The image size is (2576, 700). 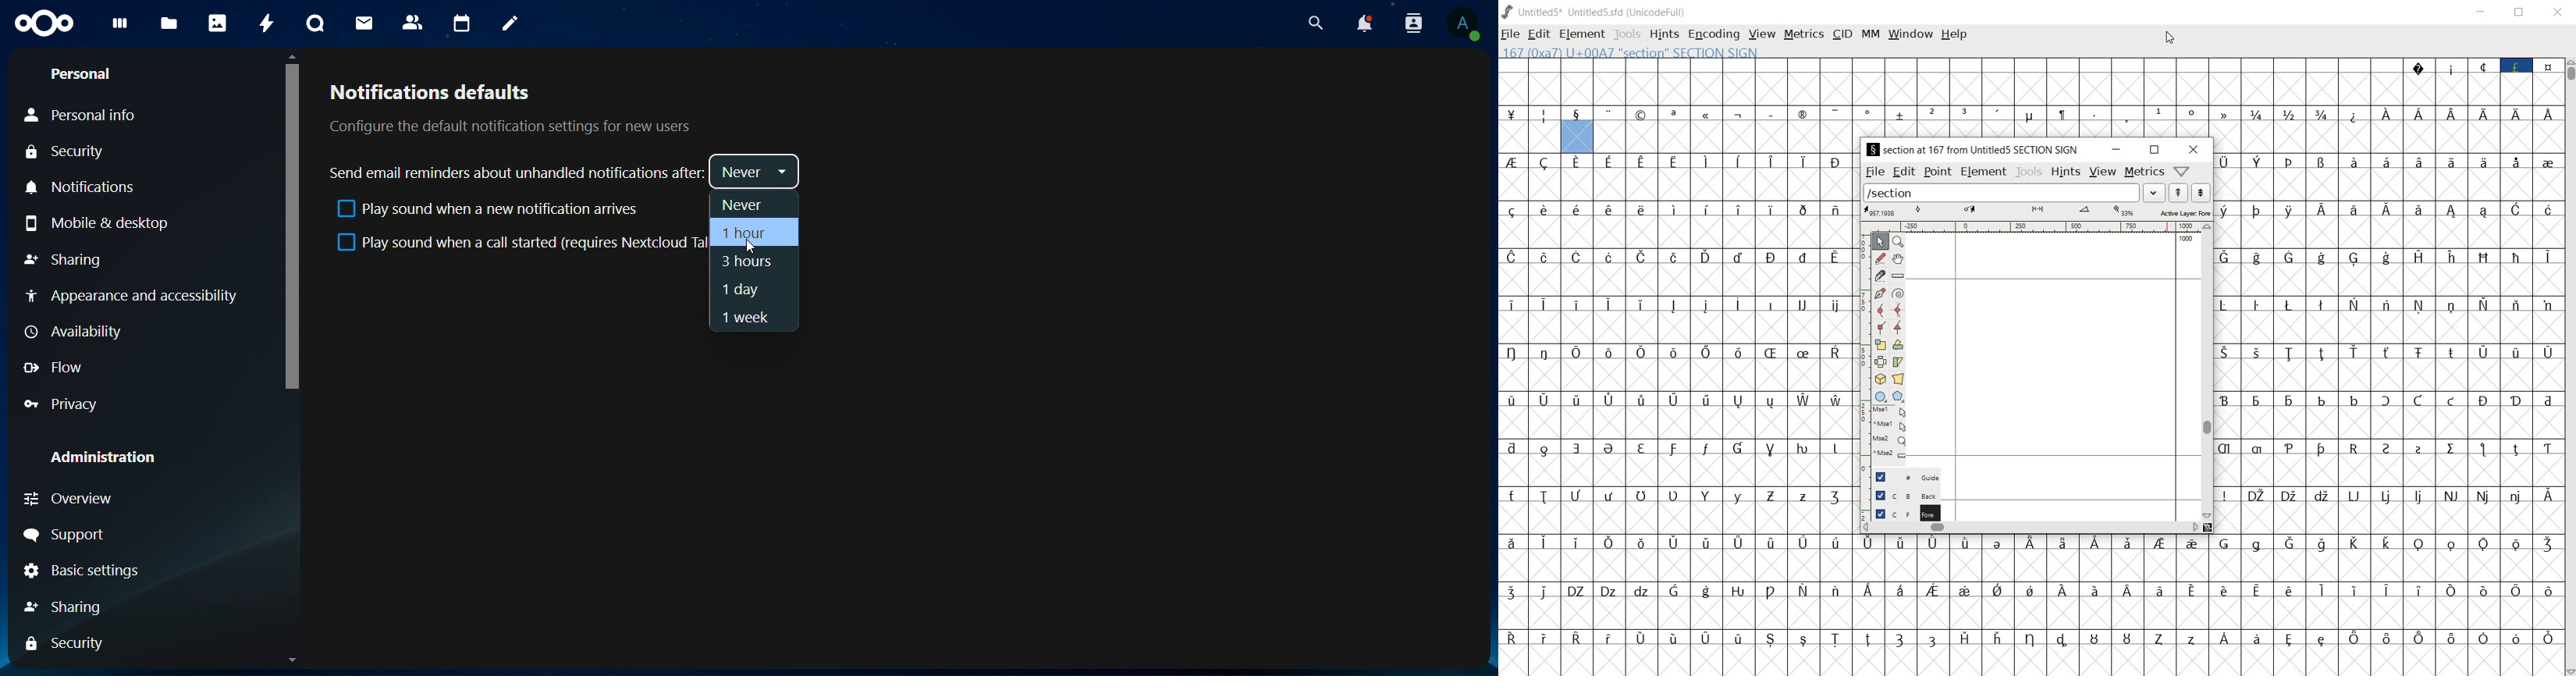 What do you see at coordinates (265, 26) in the screenshot?
I see `activity` at bounding box center [265, 26].